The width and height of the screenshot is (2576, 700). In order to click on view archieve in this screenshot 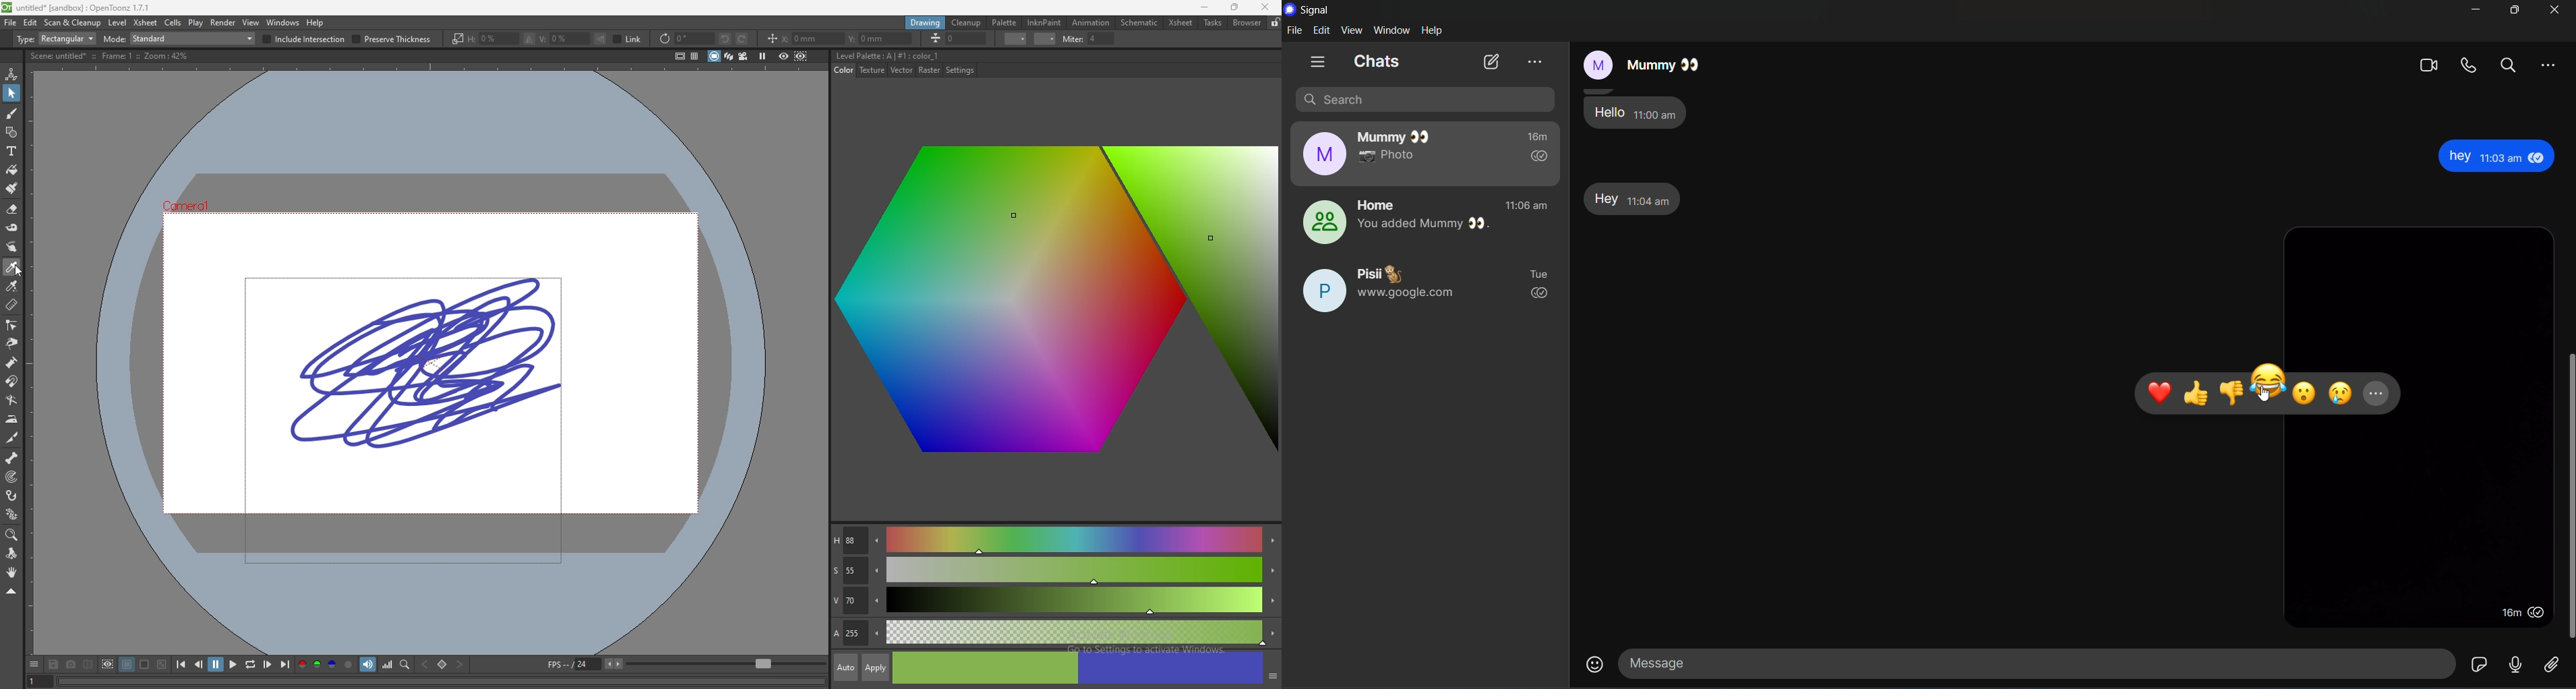, I will do `click(1534, 61)`.